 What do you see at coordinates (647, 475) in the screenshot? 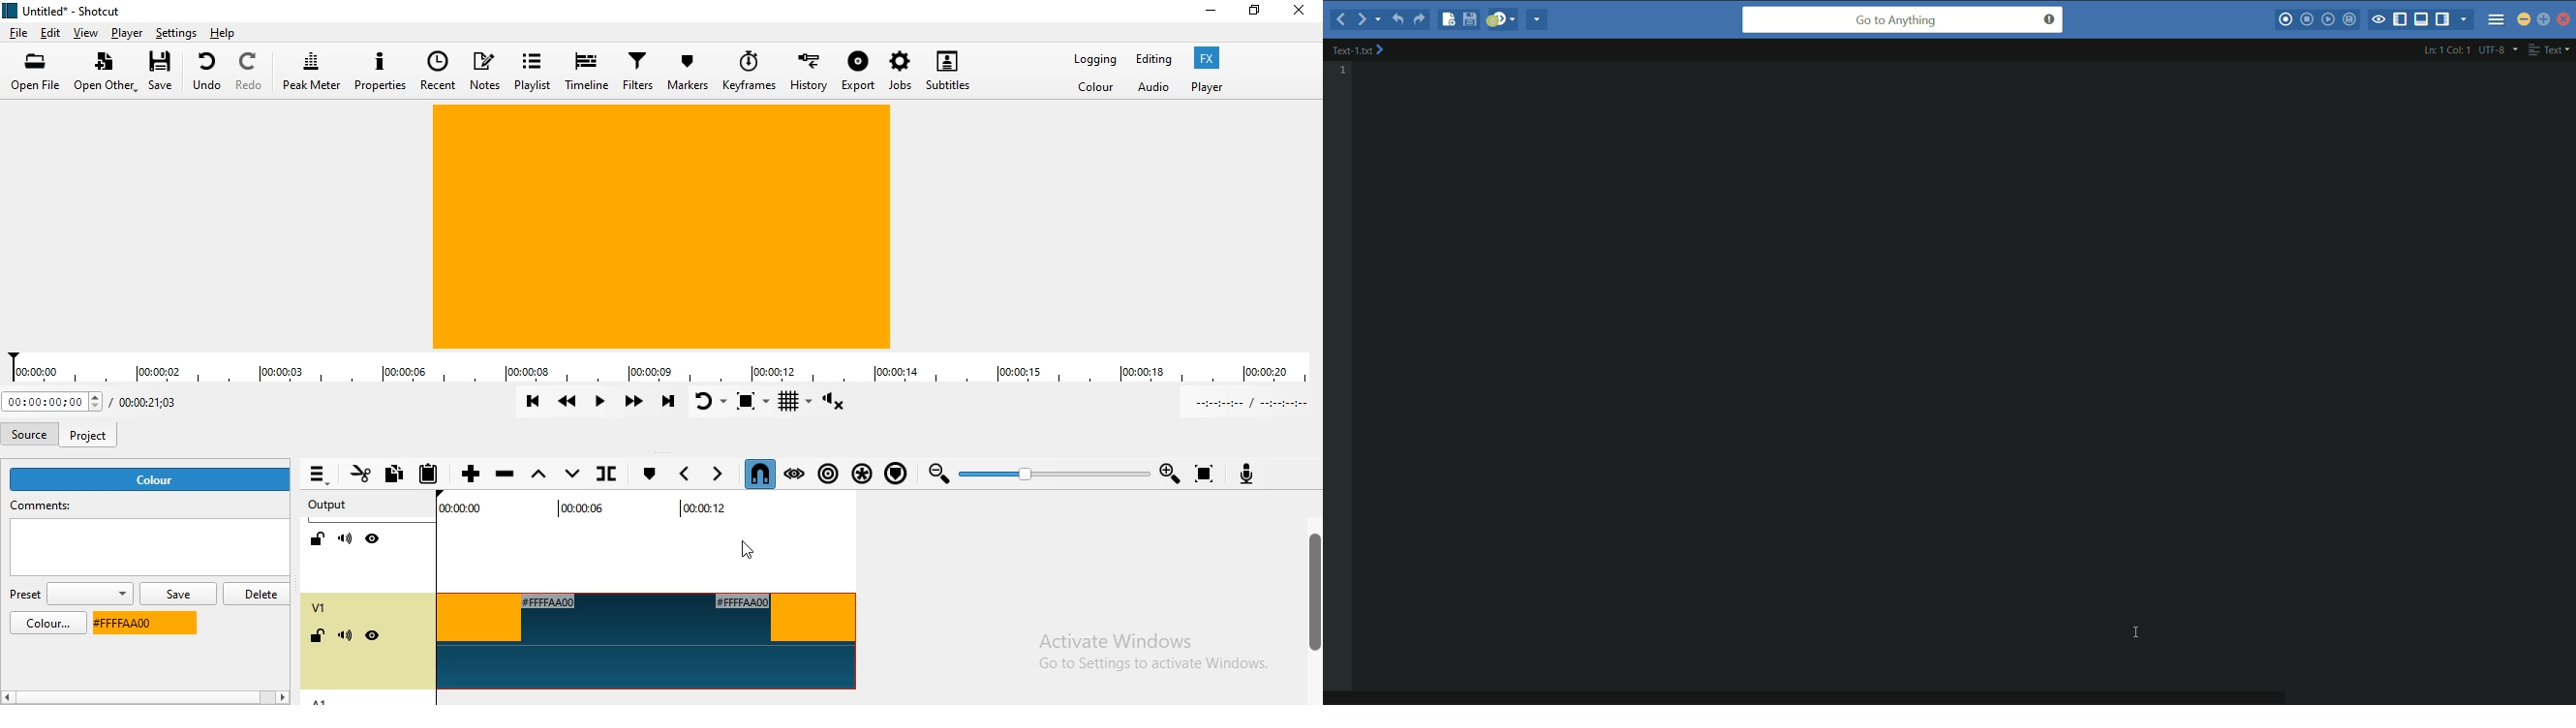
I see `create/edit marker` at bounding box center [647, 475].